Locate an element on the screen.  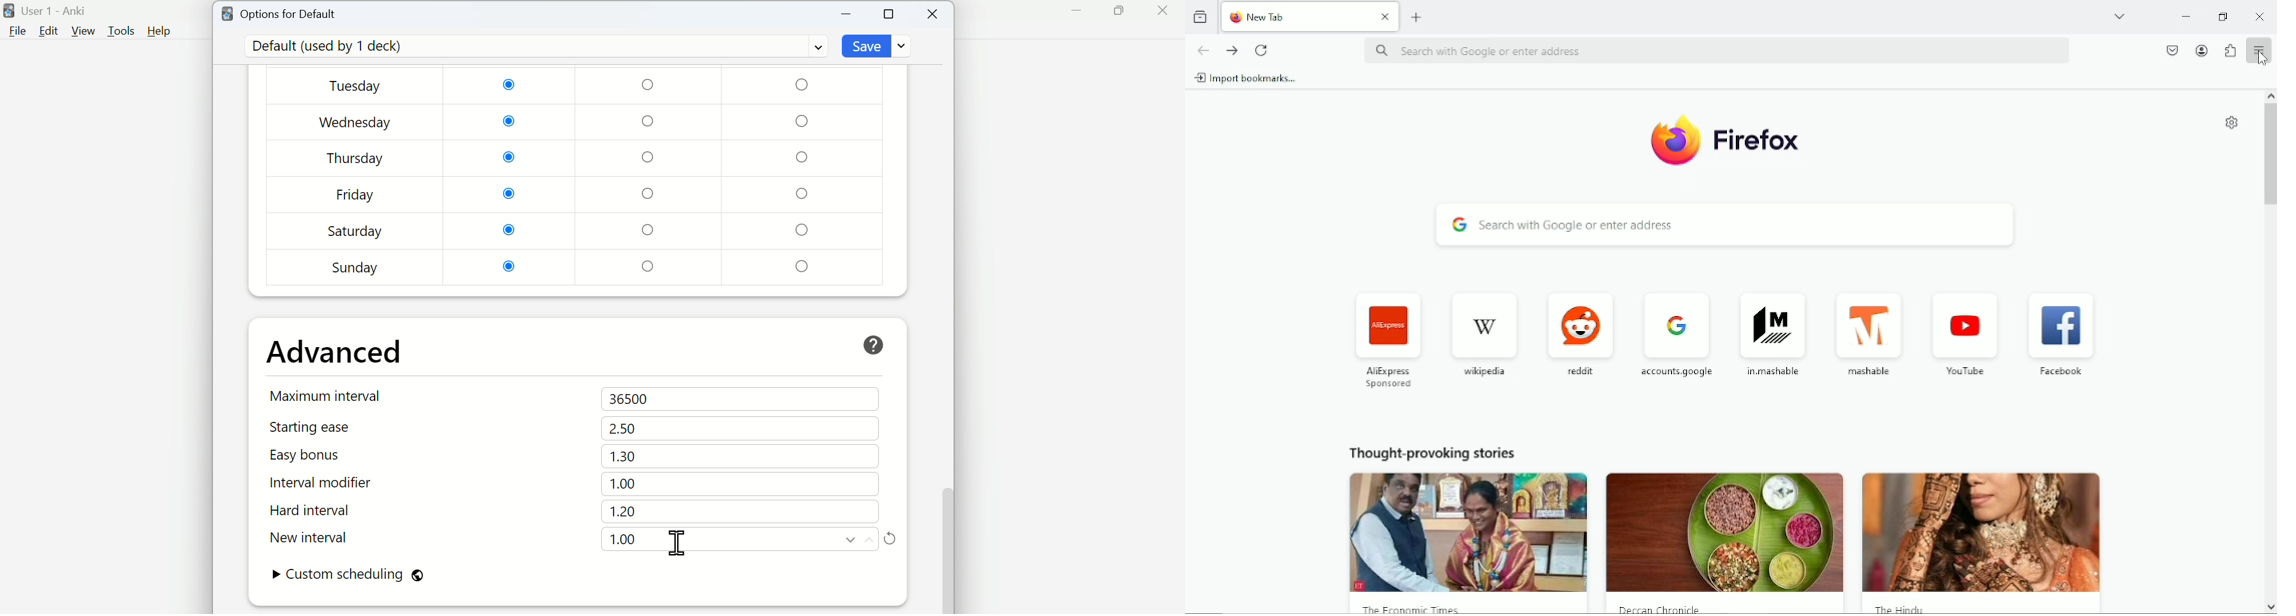
close is located at coordinates (1385, 17).